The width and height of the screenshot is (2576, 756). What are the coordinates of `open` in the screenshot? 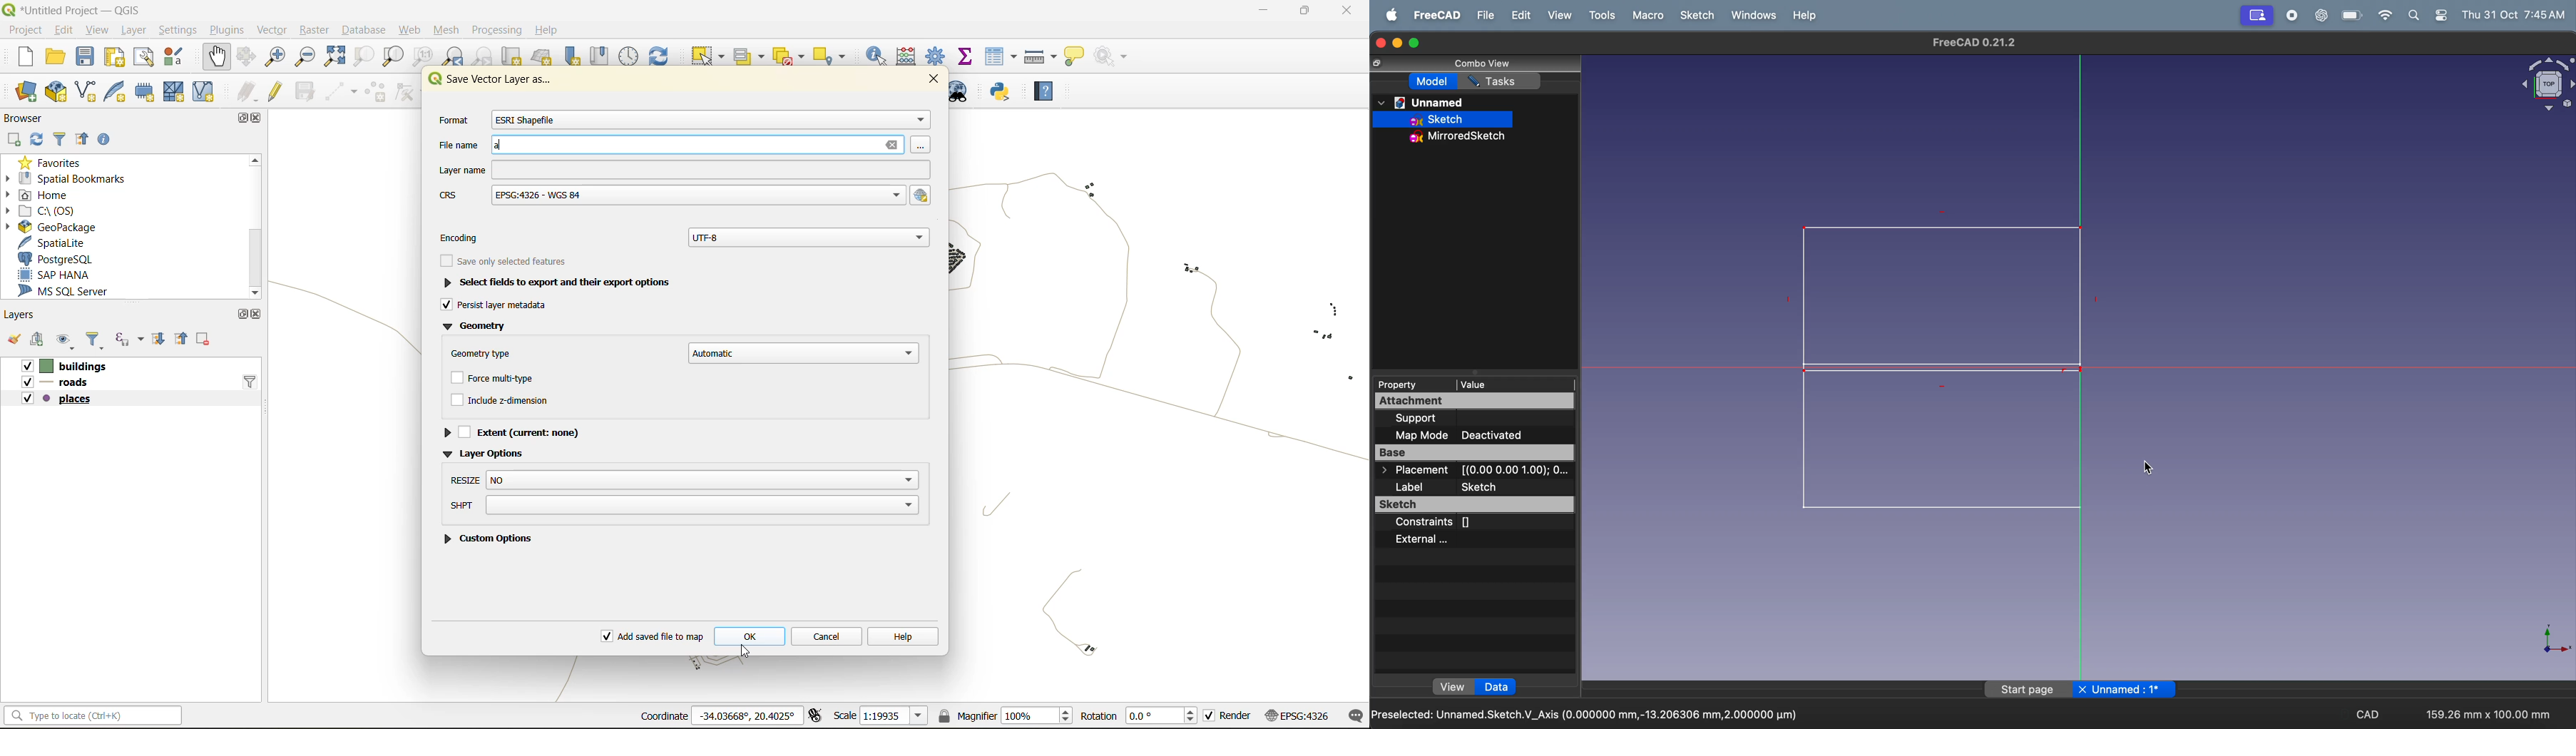 It's located at (14, 340).